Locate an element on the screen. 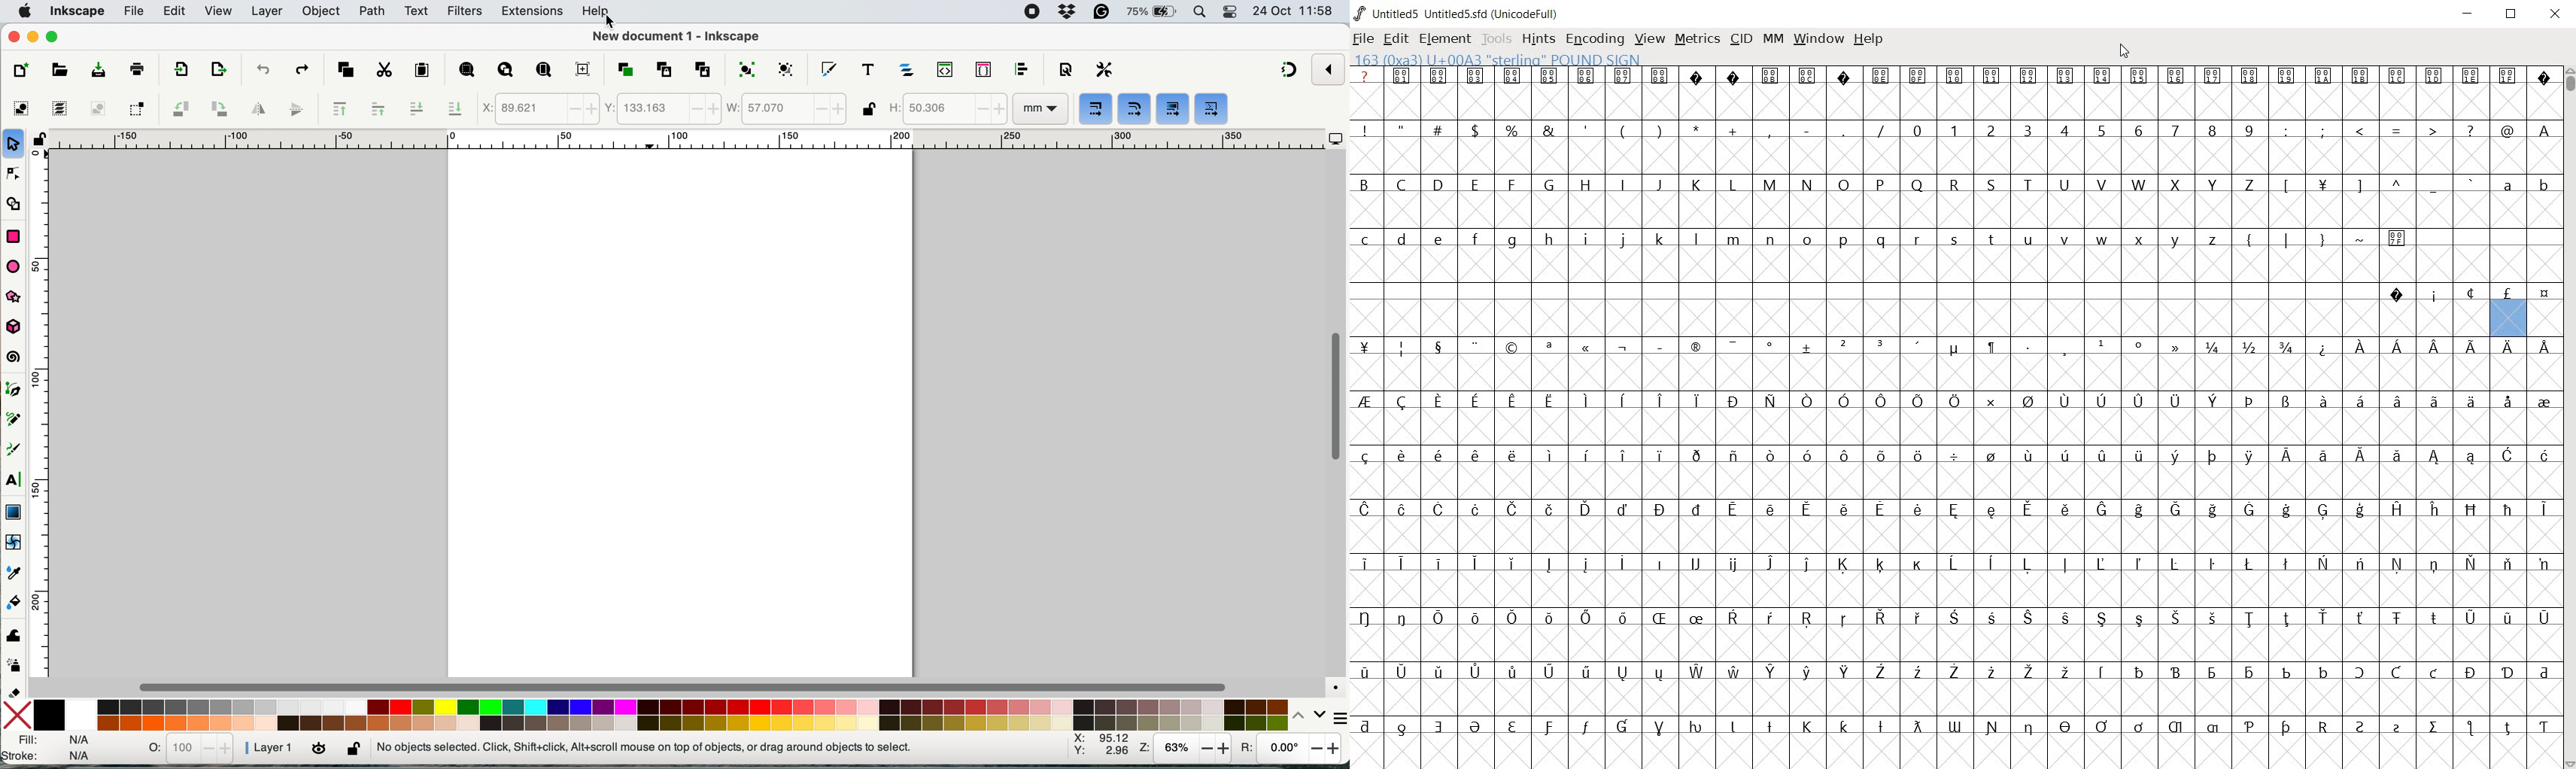 This screenshot has height=784, width=2576. Symbol is located at coordinates (1842, 564).